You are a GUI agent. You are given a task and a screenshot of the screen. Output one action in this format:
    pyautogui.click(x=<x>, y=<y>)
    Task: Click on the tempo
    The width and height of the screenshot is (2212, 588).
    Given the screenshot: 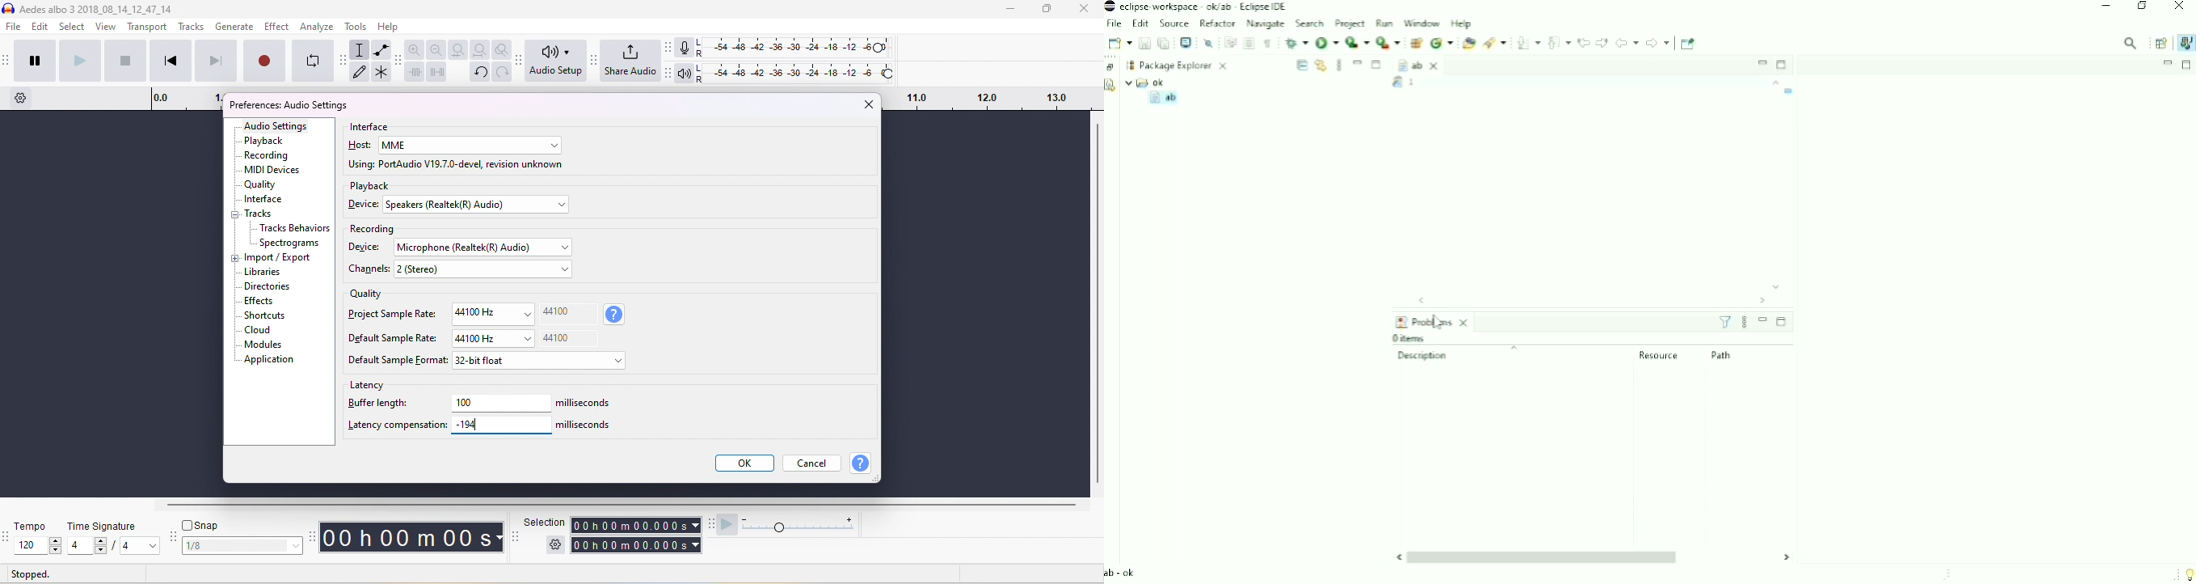 What is the action you would take?
    pyautogui.click(x=32, y=527)
    